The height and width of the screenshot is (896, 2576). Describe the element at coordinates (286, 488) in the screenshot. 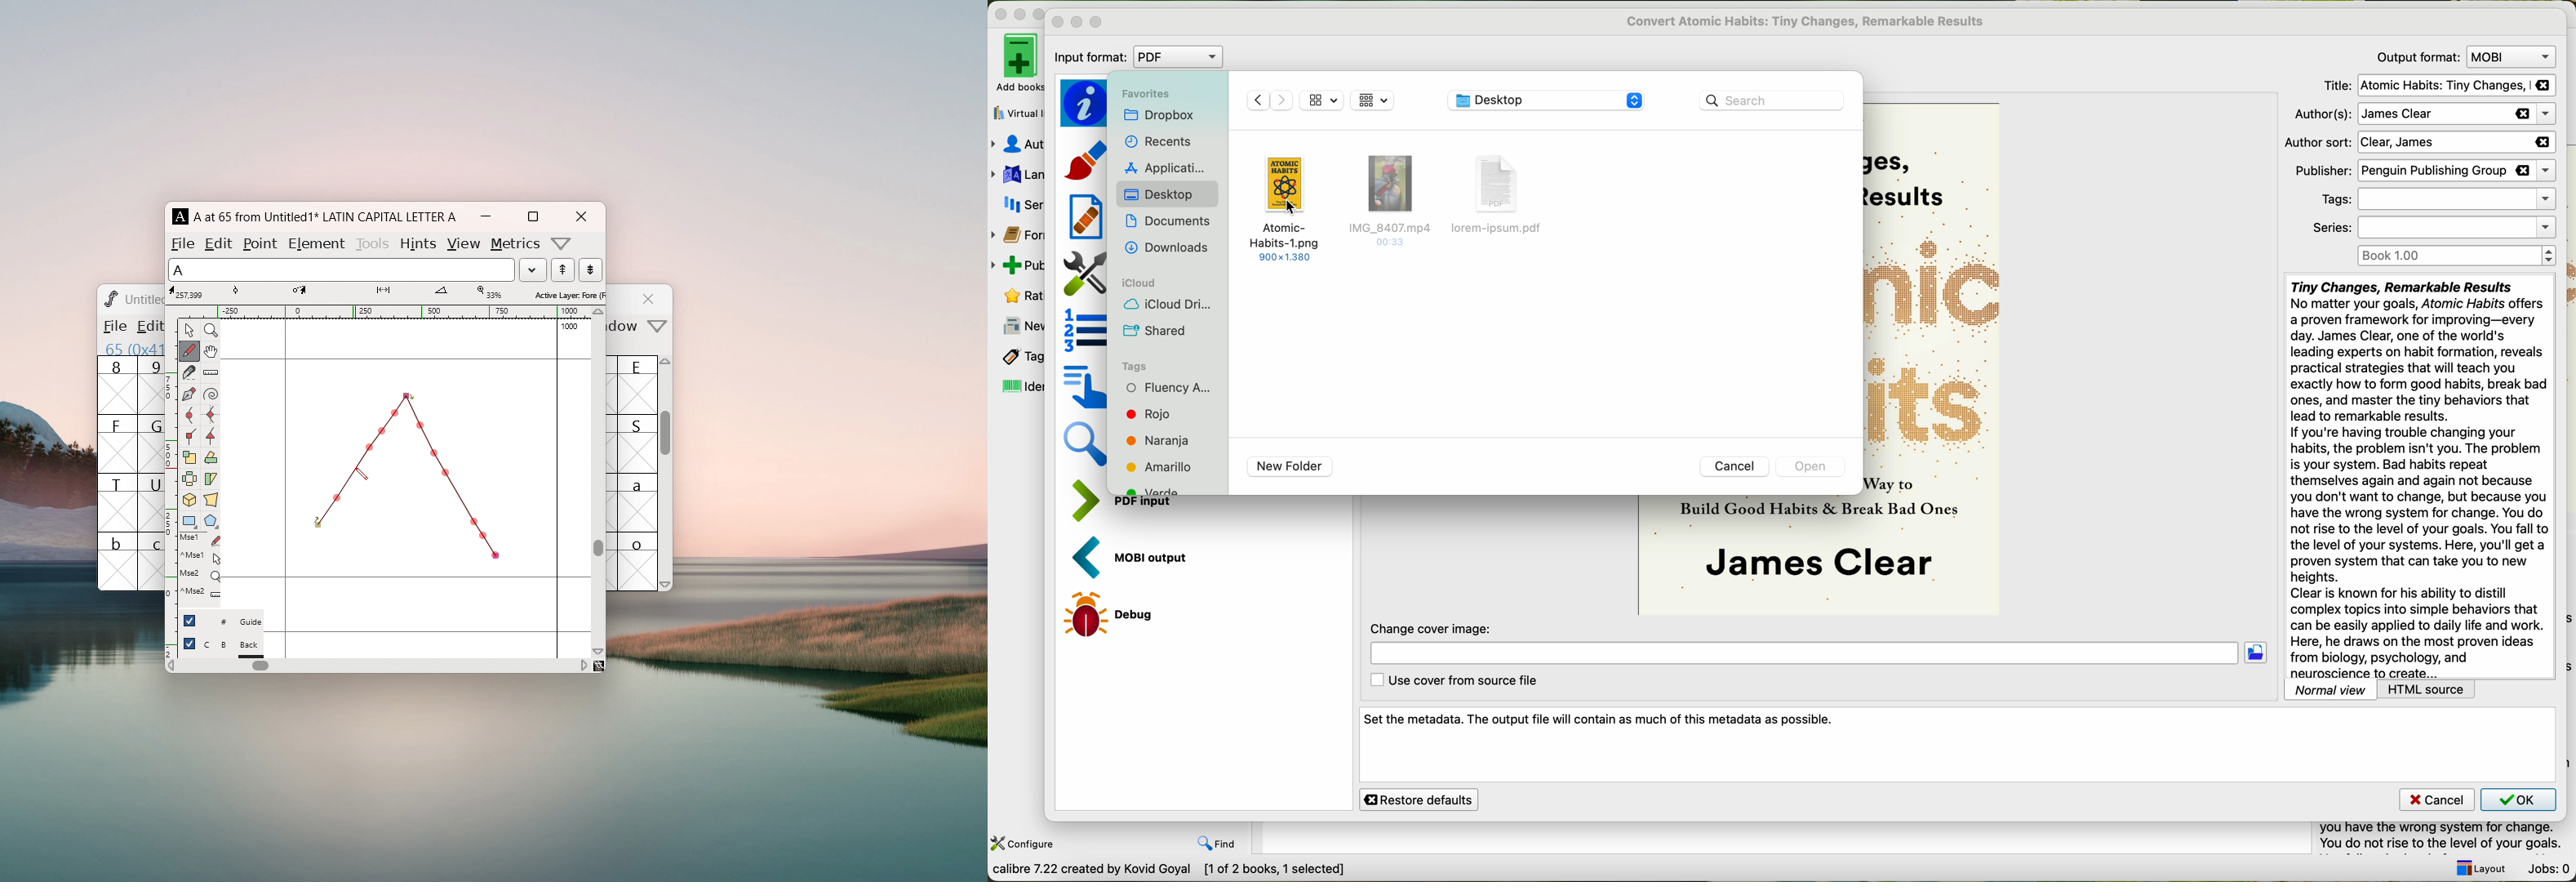

I see `left side bearing` at that location.